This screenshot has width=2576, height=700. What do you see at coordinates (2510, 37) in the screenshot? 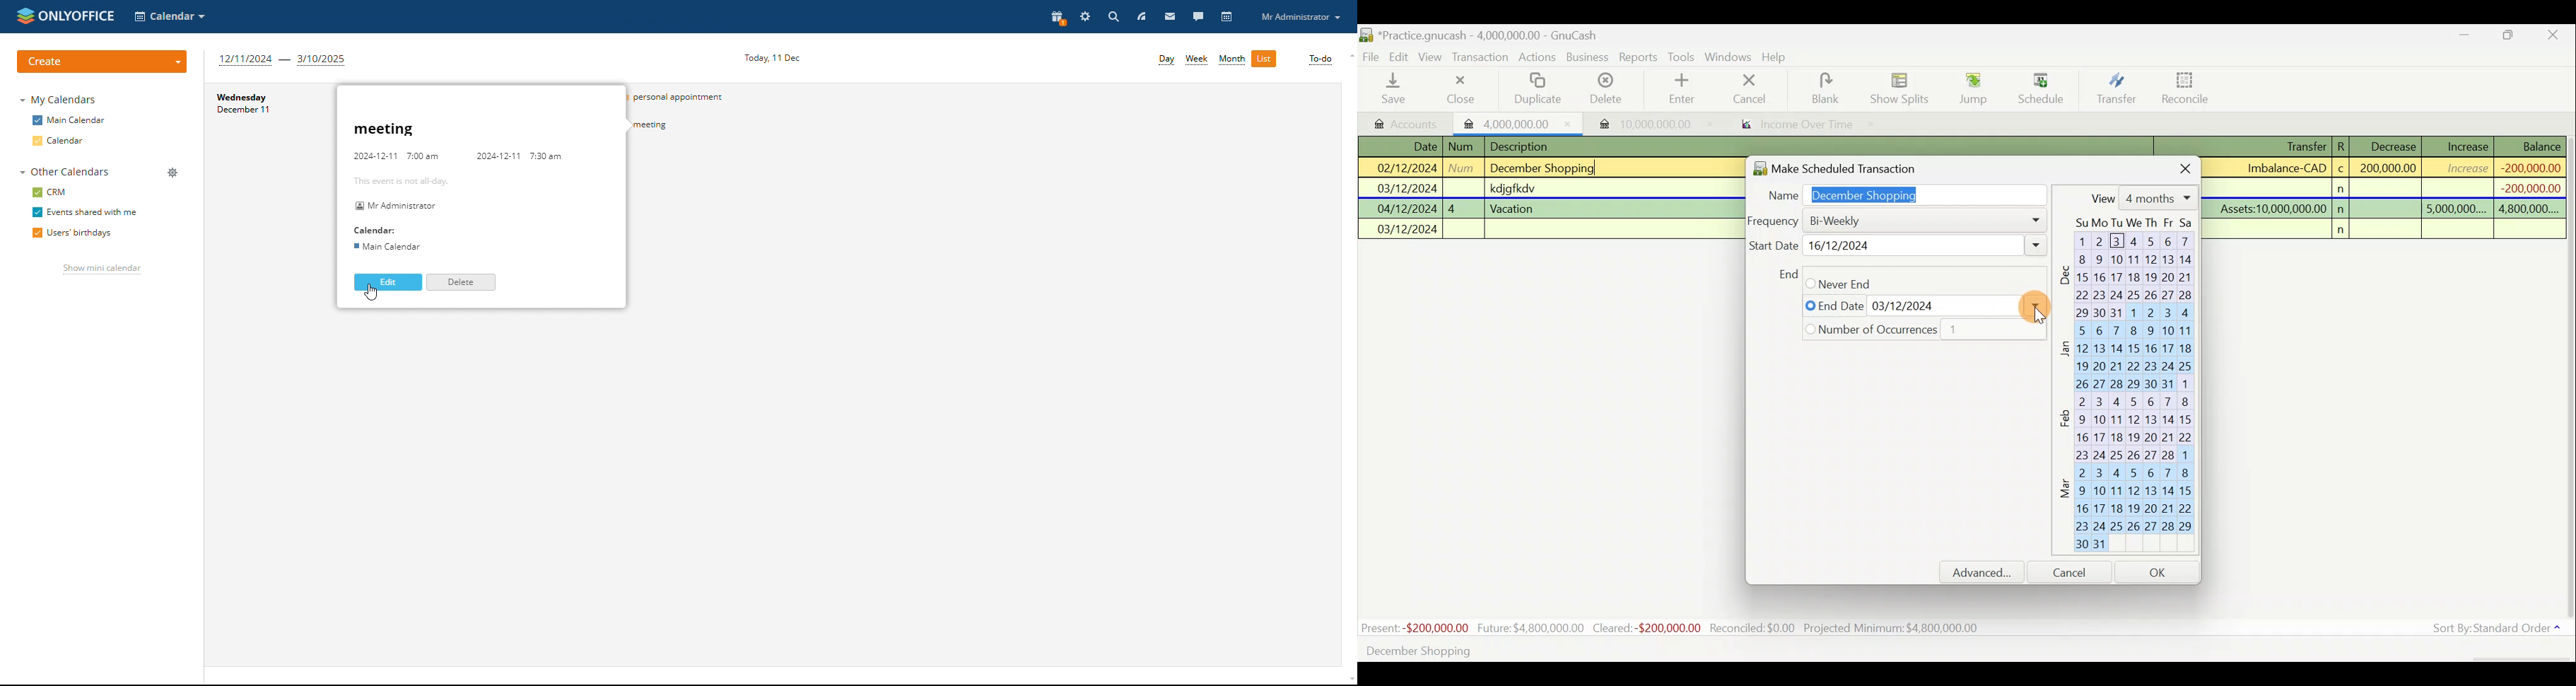
I see `Maximise` at bounding box center [2510, 37].